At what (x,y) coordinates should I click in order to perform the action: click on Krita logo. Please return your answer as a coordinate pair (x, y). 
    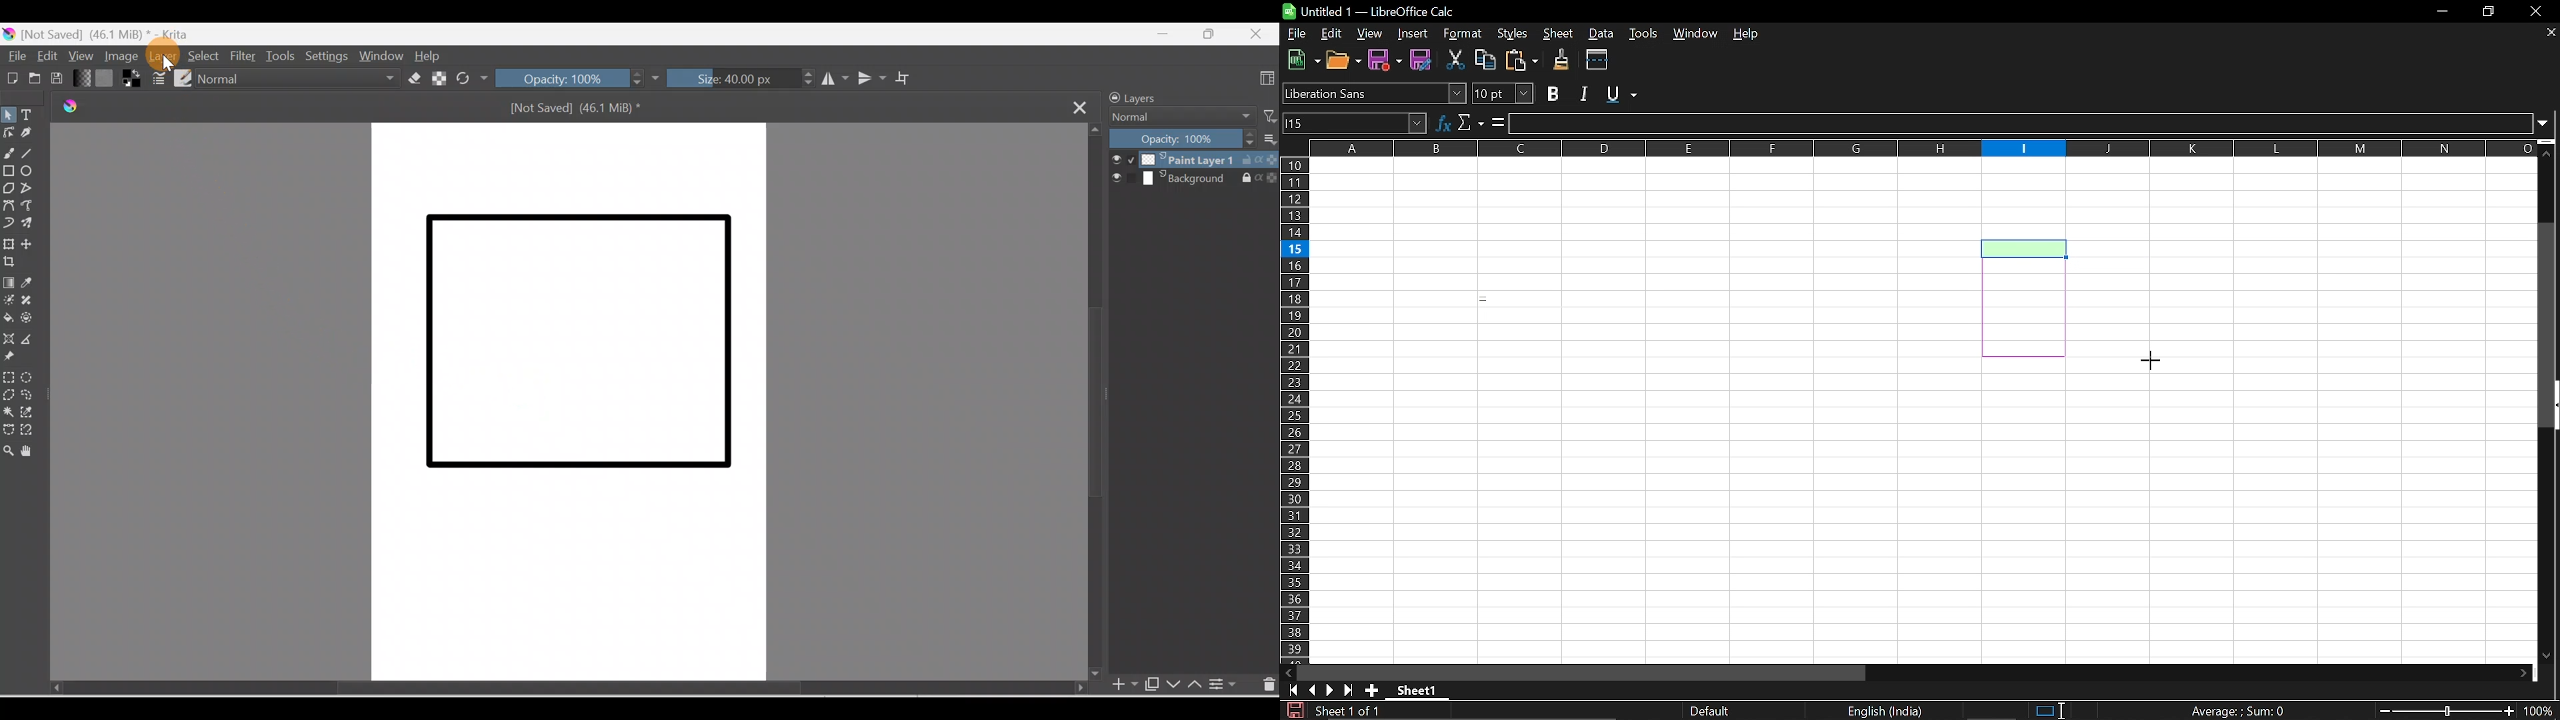
    Looking at the image, I should click on (8, 35).